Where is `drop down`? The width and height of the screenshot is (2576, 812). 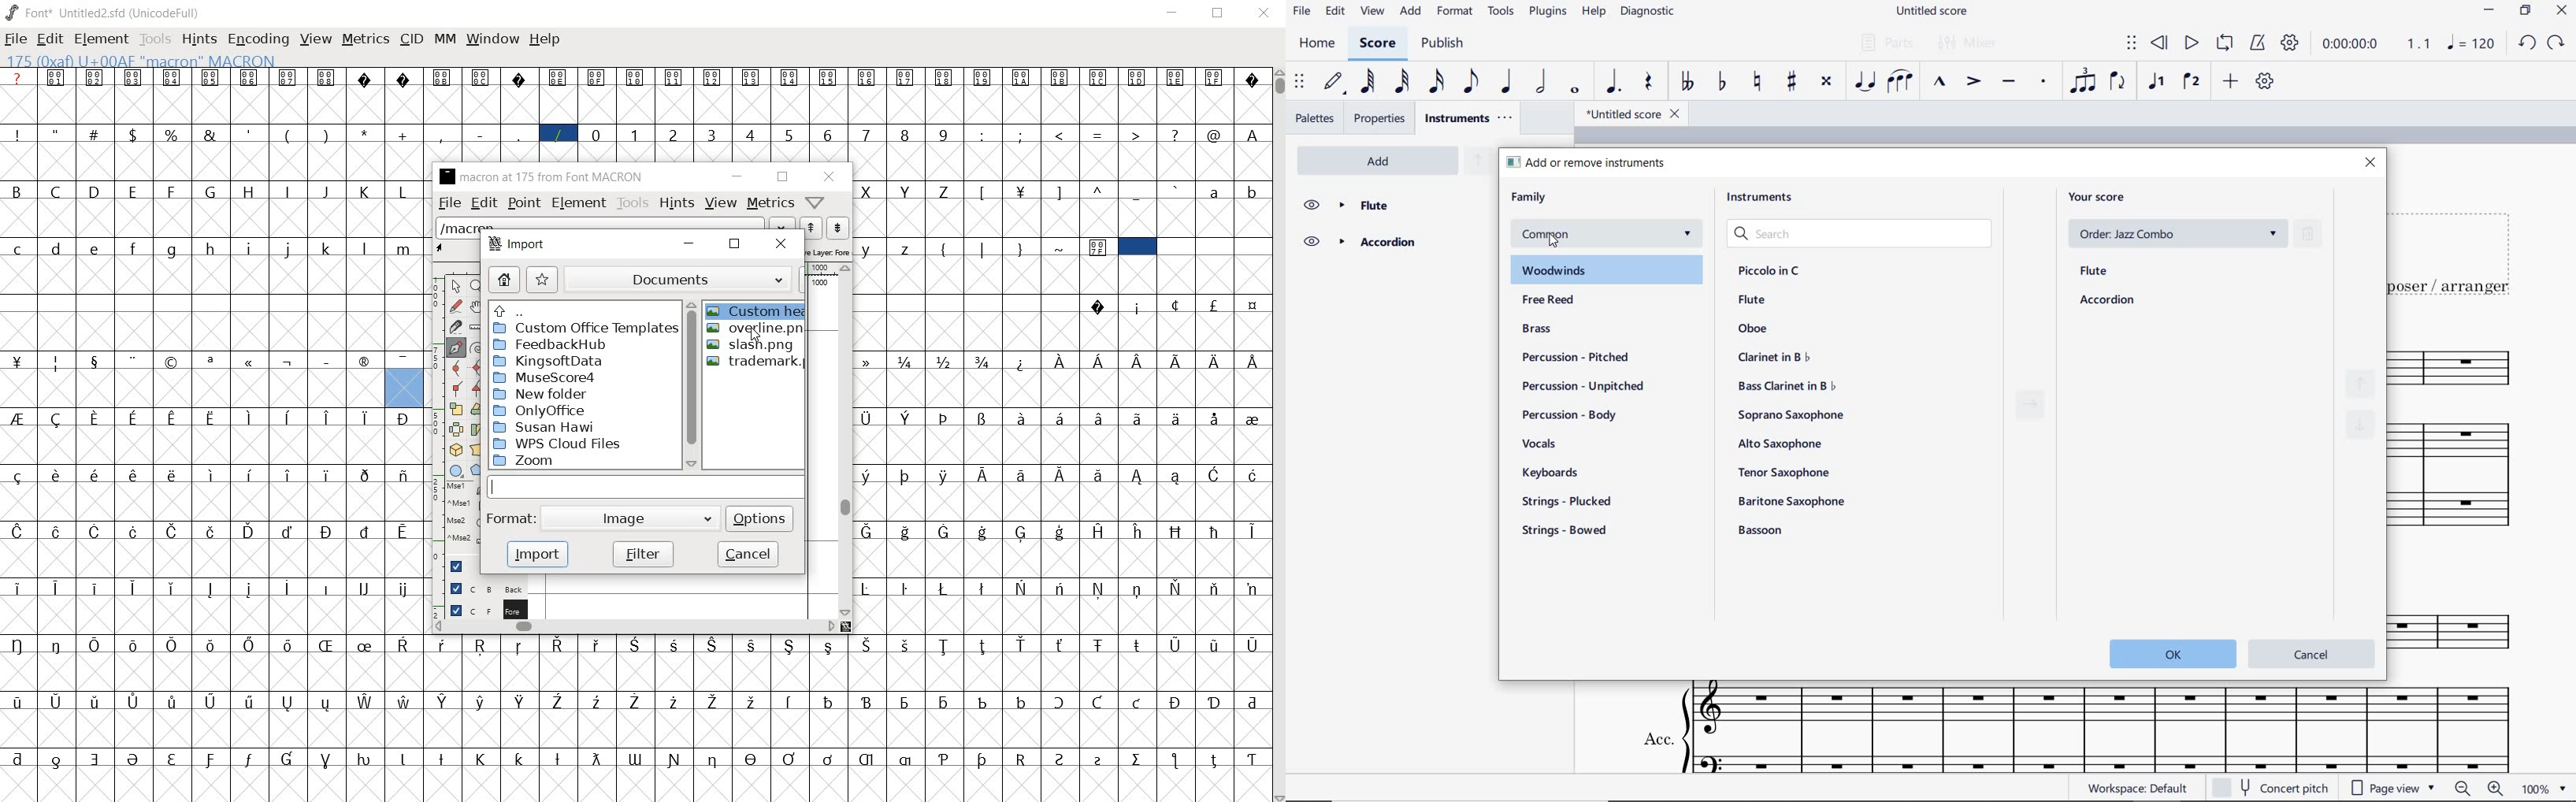
drop down is located at coordinates (705, 517).